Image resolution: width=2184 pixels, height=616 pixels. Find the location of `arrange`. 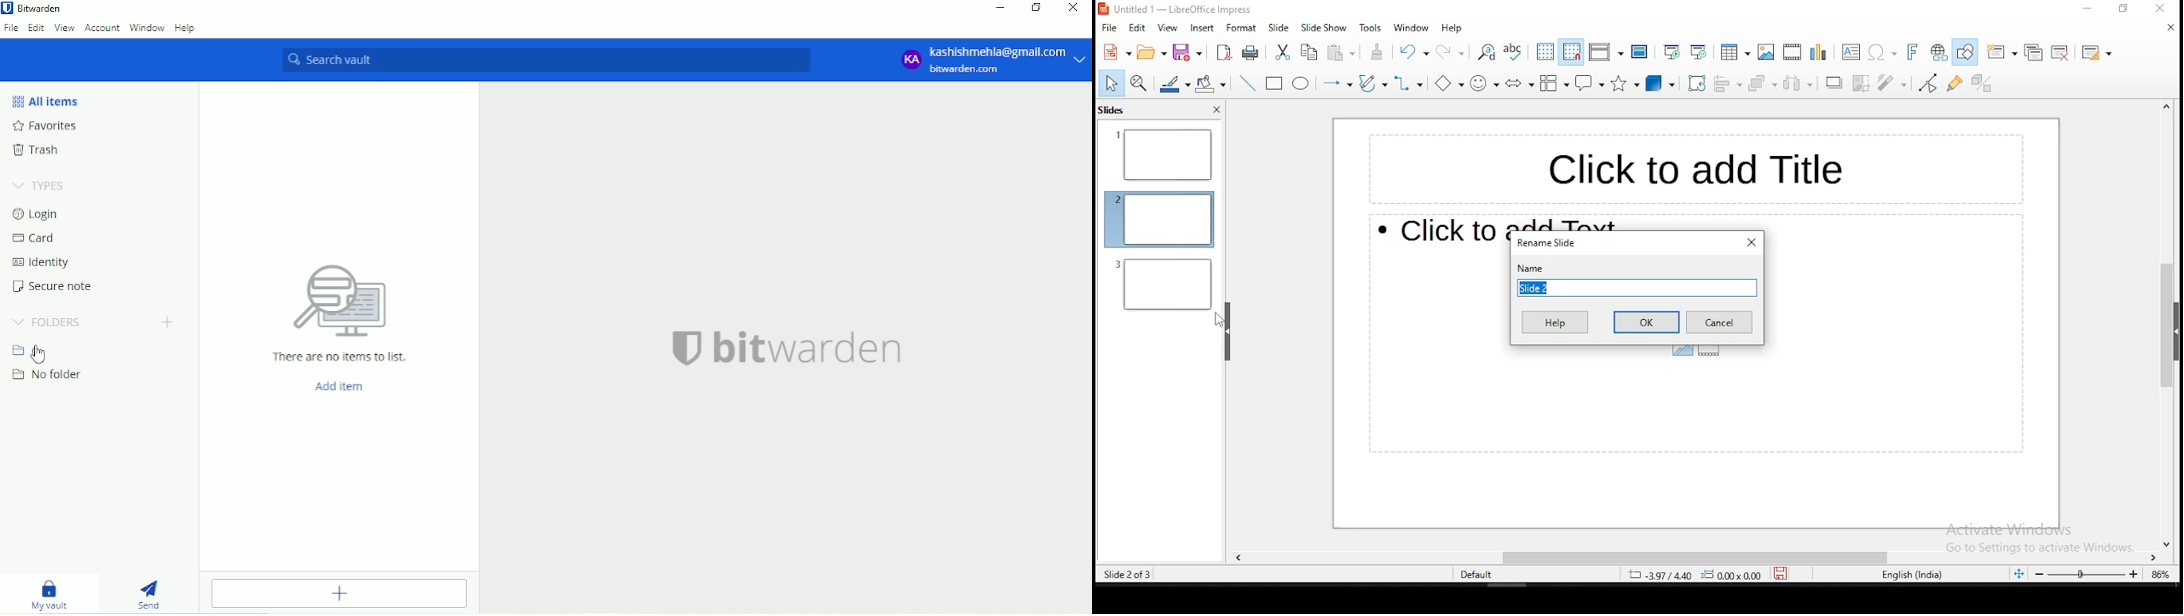

arrange is located at coordinates (1764, 84).